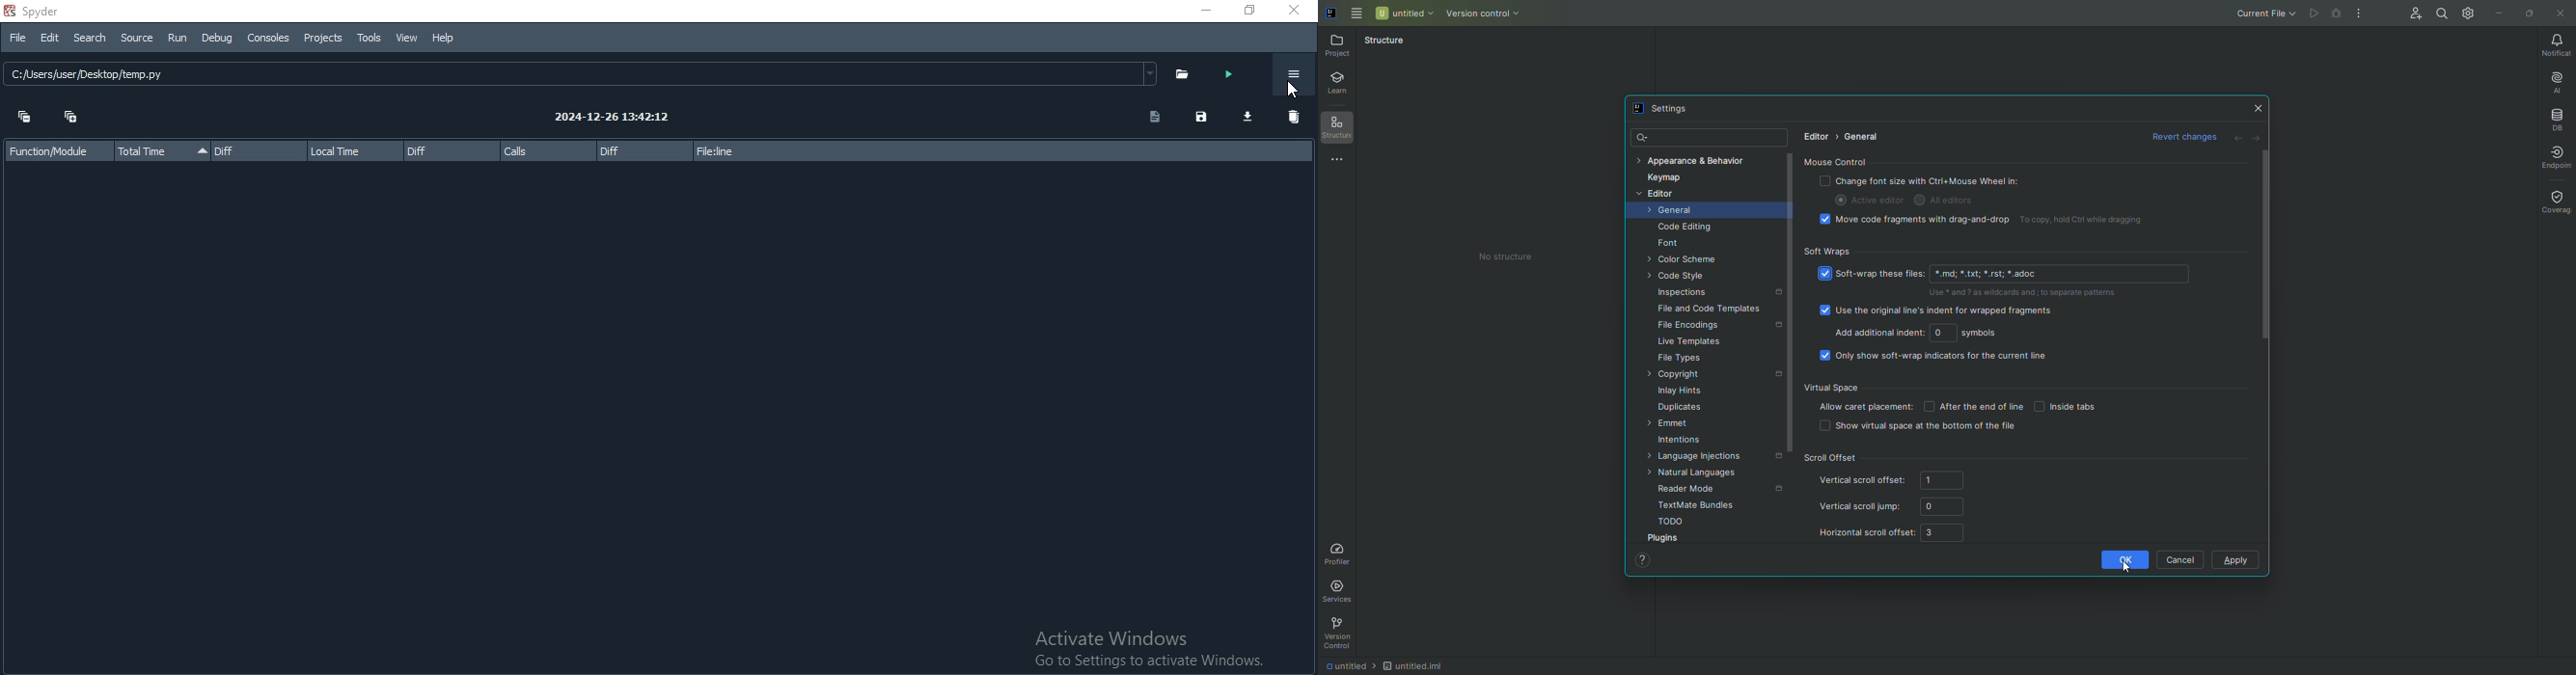 This screenshot has height=700, width=2576. Describe the element at coordinates (11, 12) in the screenshot. I see `spyder logo` at that location.